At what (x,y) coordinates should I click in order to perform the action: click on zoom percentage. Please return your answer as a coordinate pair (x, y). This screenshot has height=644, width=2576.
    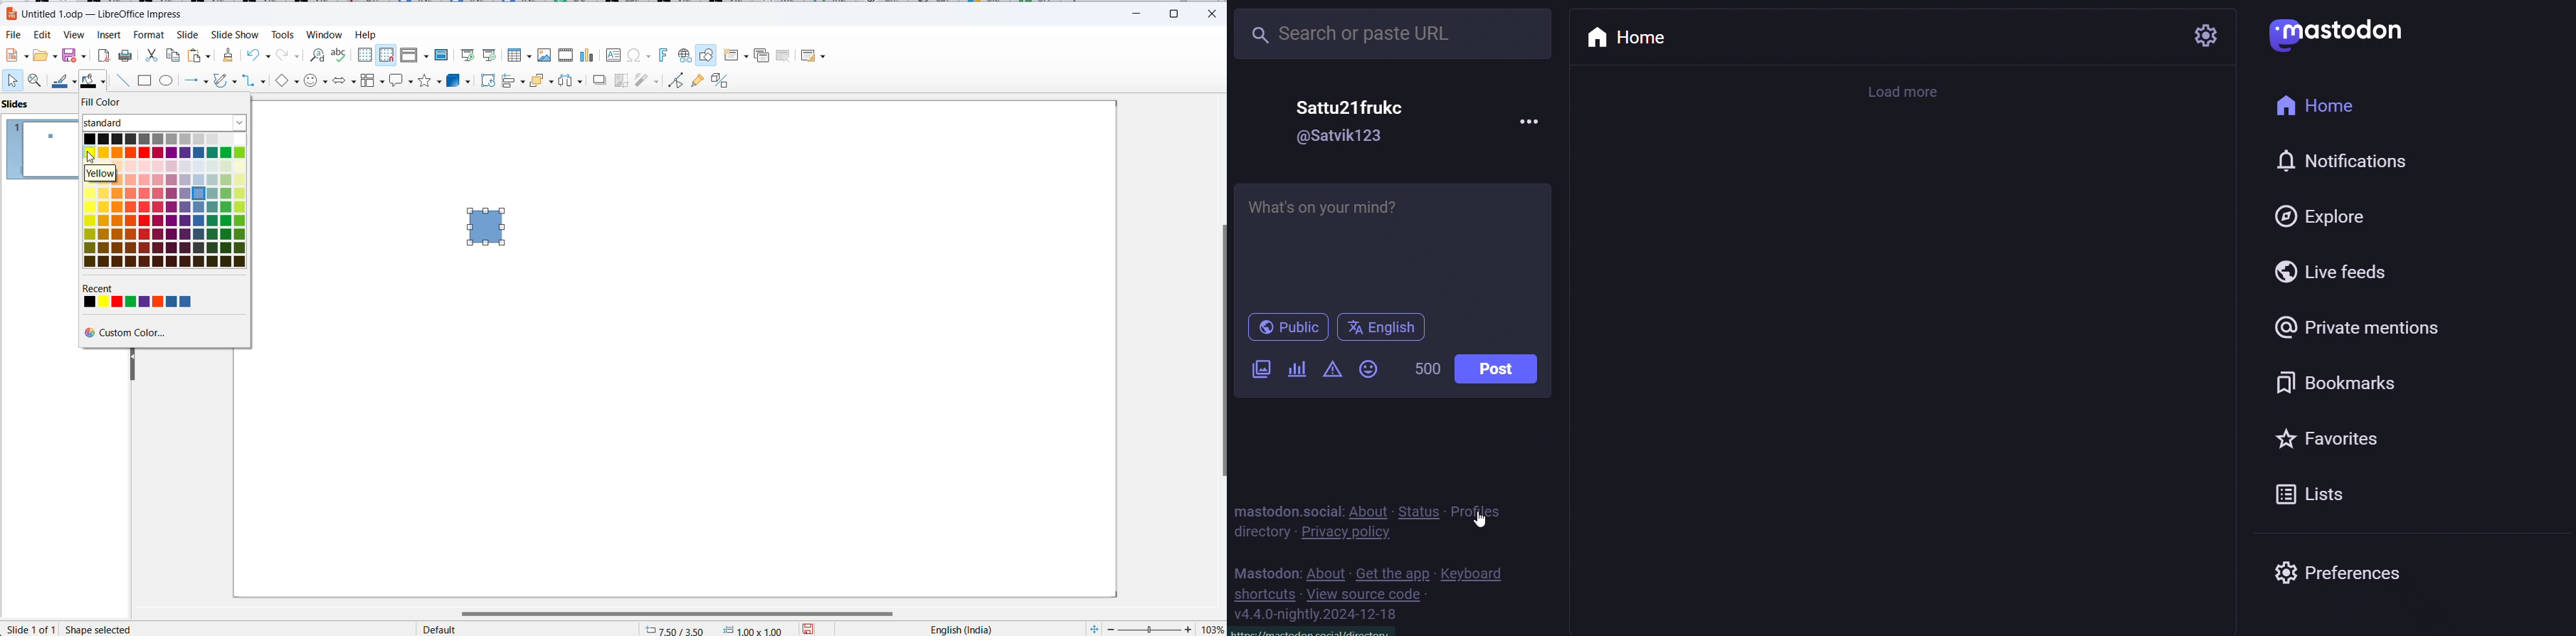
    Looking at the image, I should click on (1211, 629).